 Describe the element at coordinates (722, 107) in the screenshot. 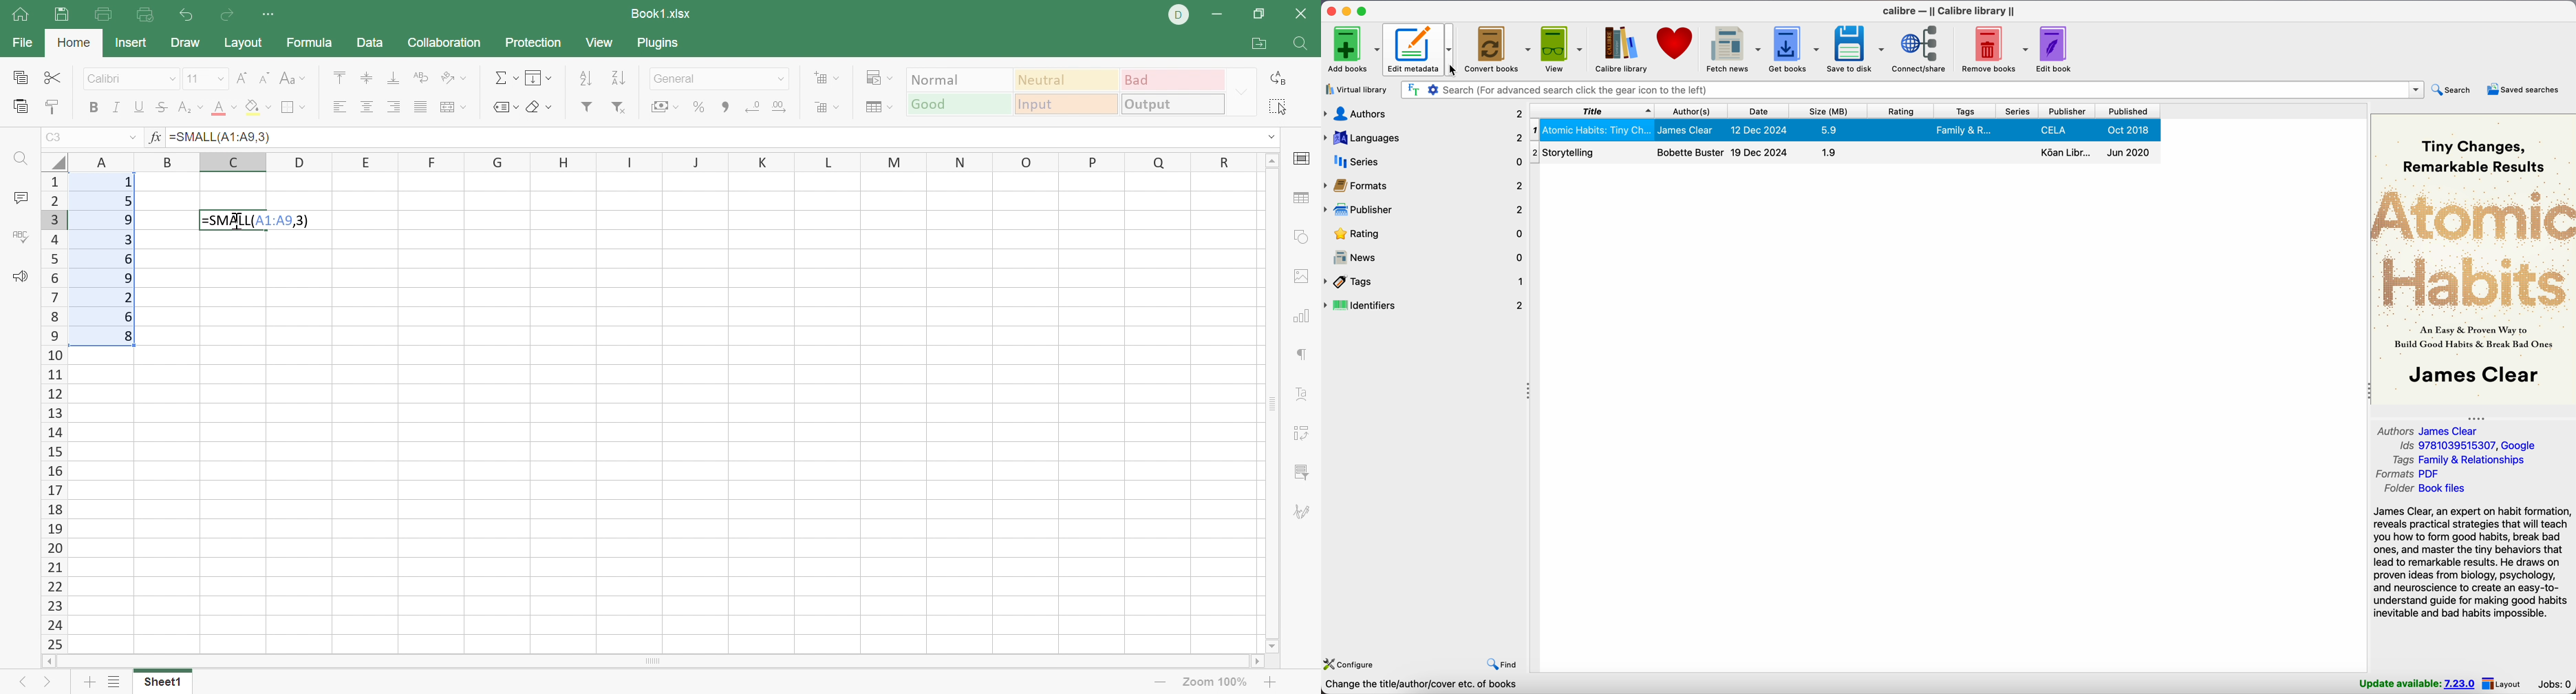

I see `Comma style` at that location.